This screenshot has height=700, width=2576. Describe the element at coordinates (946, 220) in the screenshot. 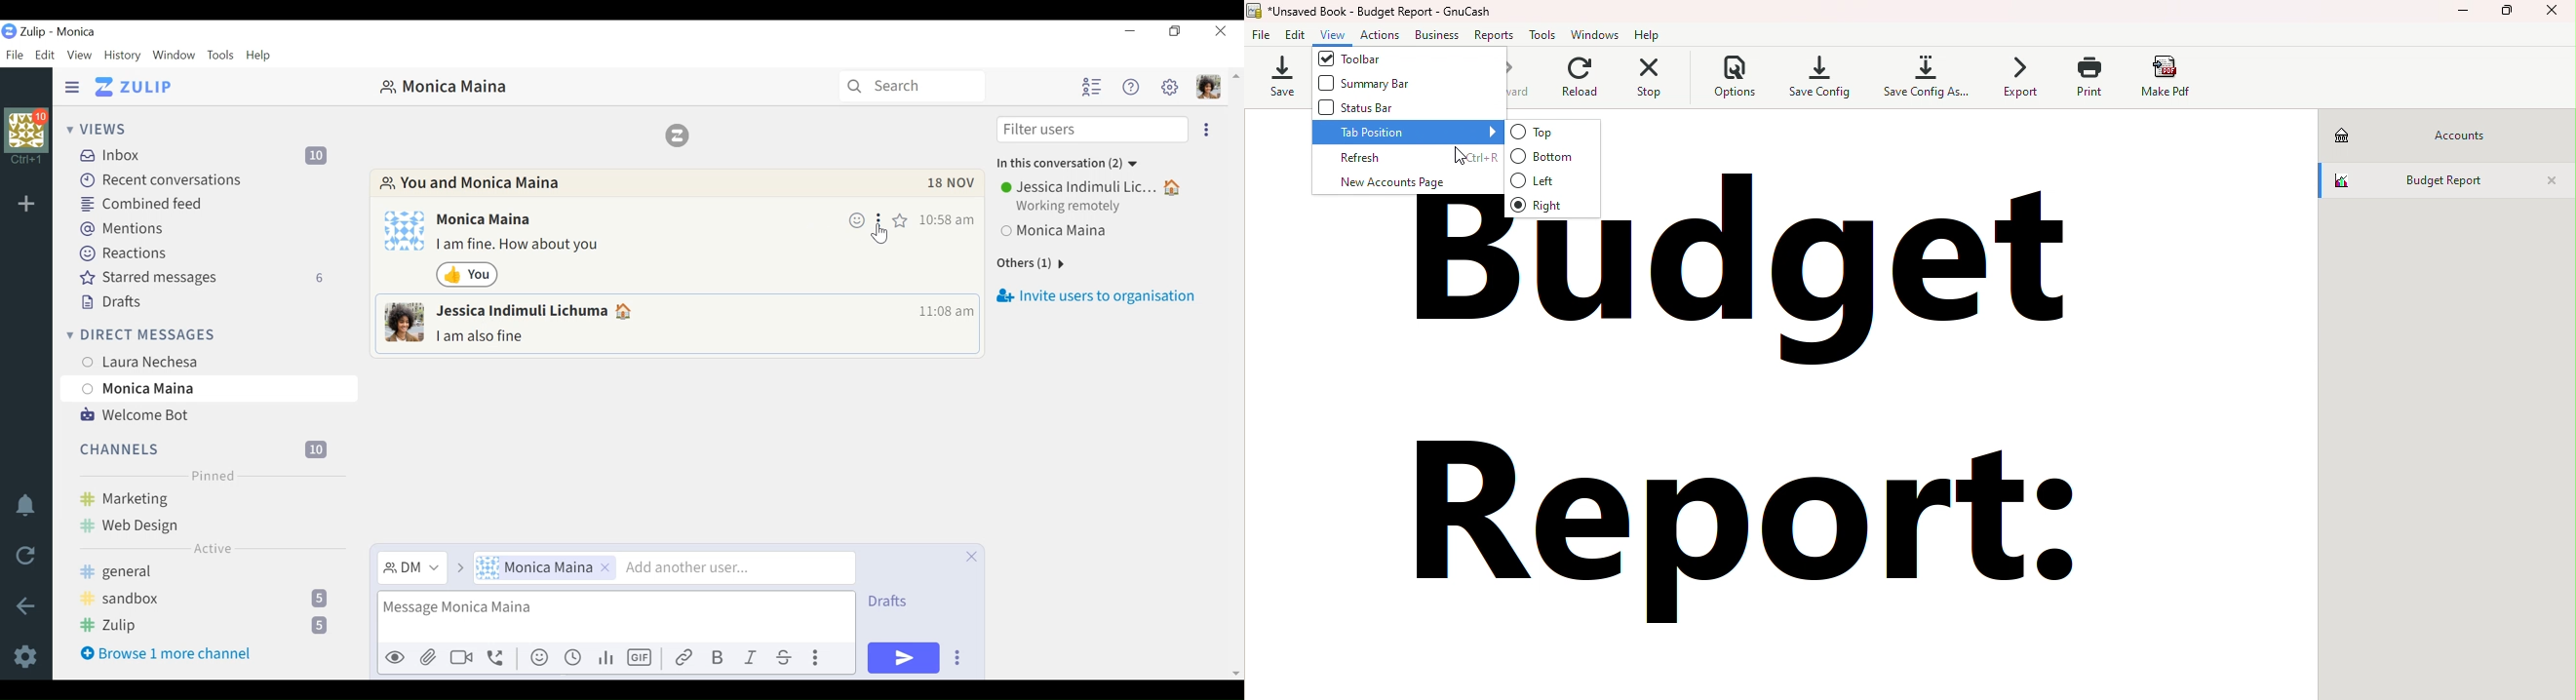

I see `Time` at that location.